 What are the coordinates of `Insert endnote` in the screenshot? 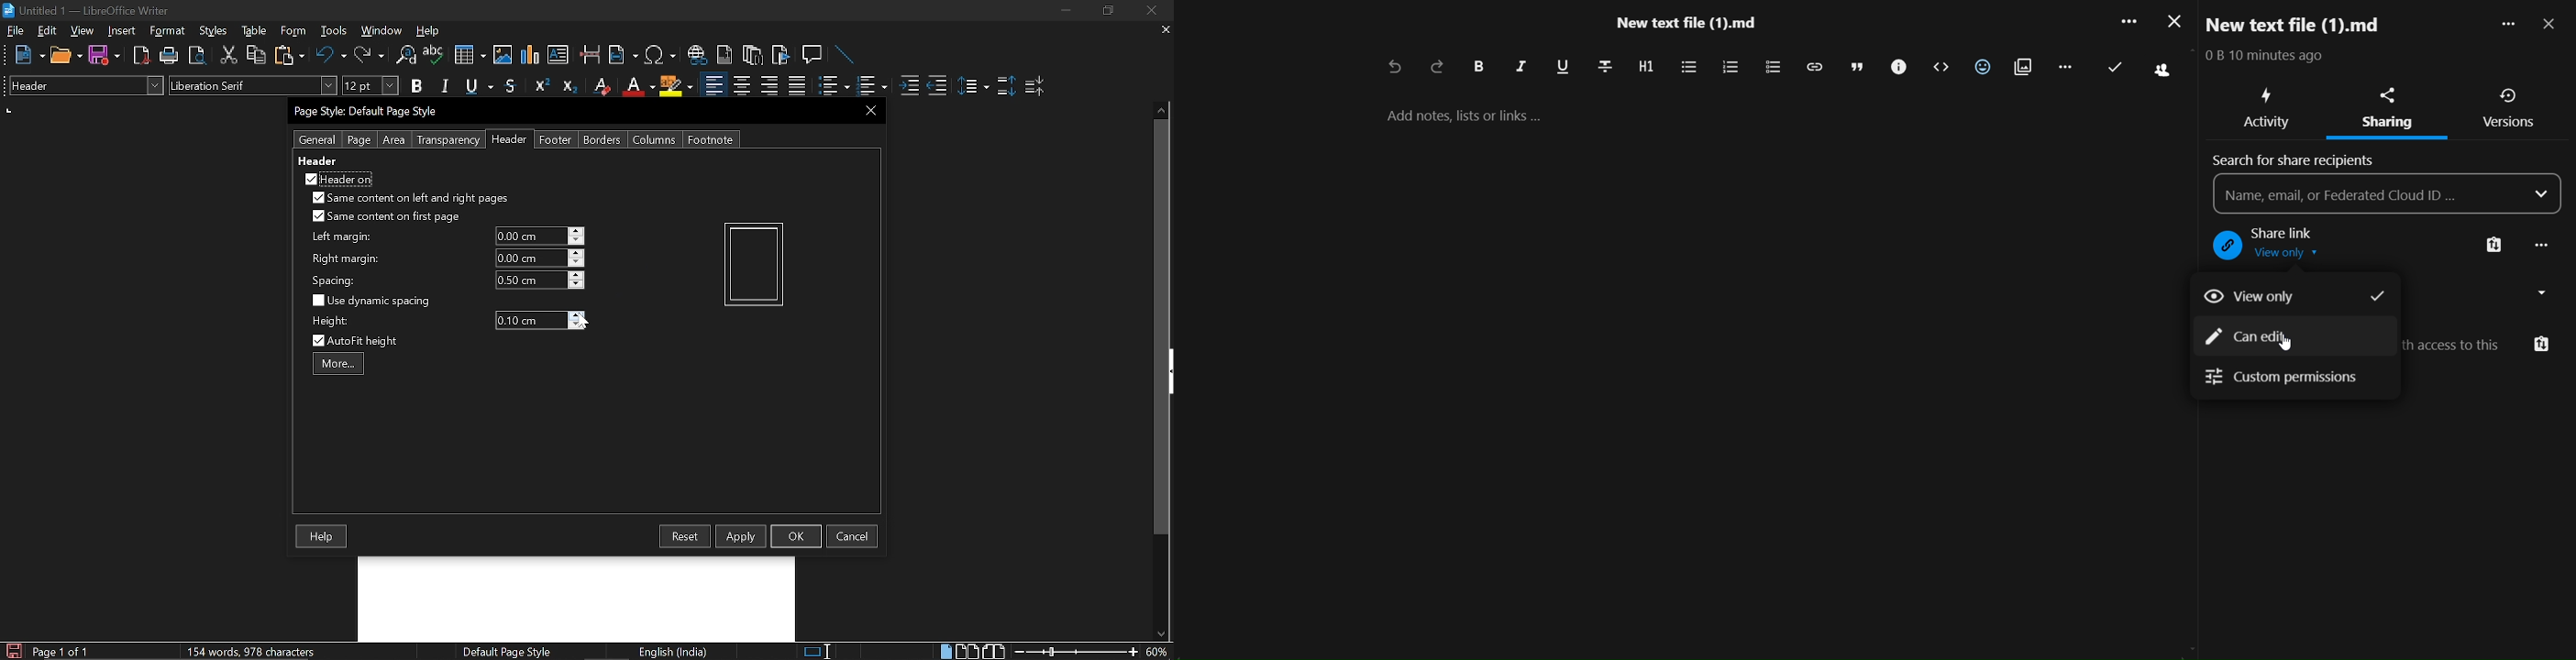 It's located at (724, 55).